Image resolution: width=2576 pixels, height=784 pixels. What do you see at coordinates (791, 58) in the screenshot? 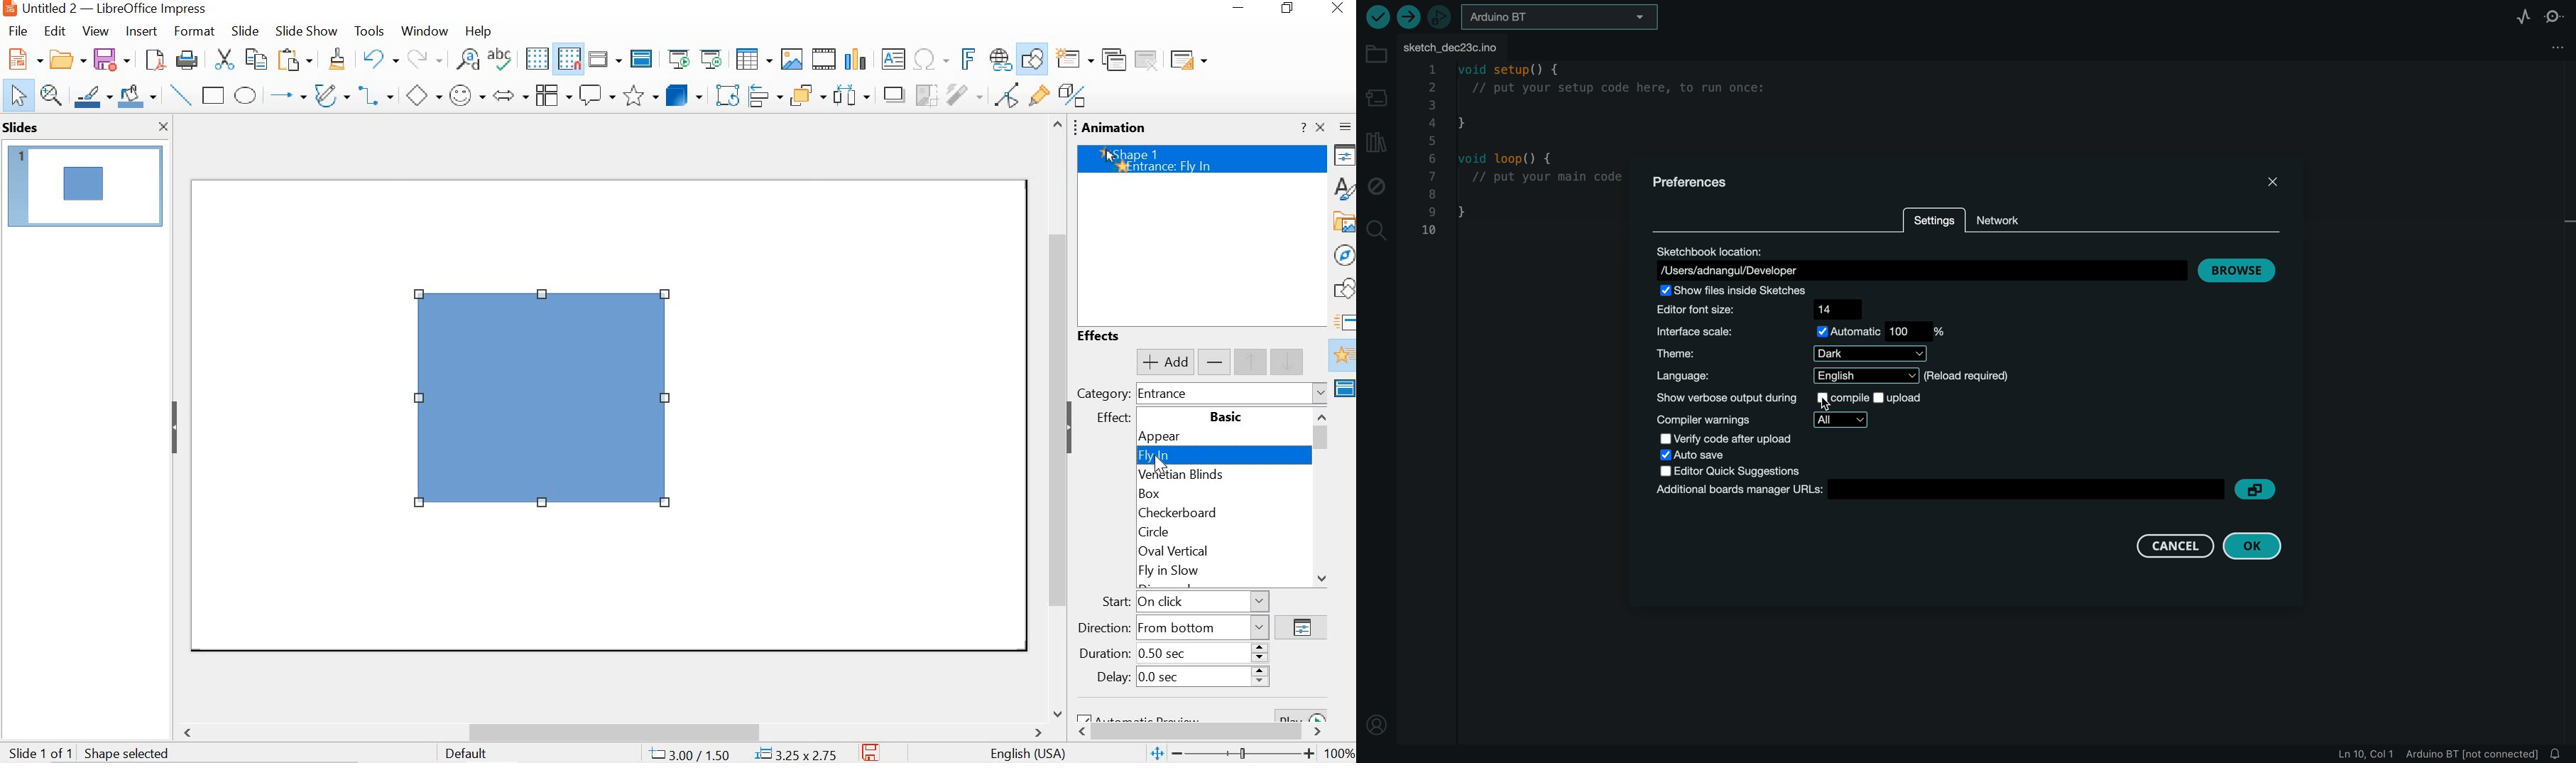
I see `insert image` at bounding box center [791, 58].